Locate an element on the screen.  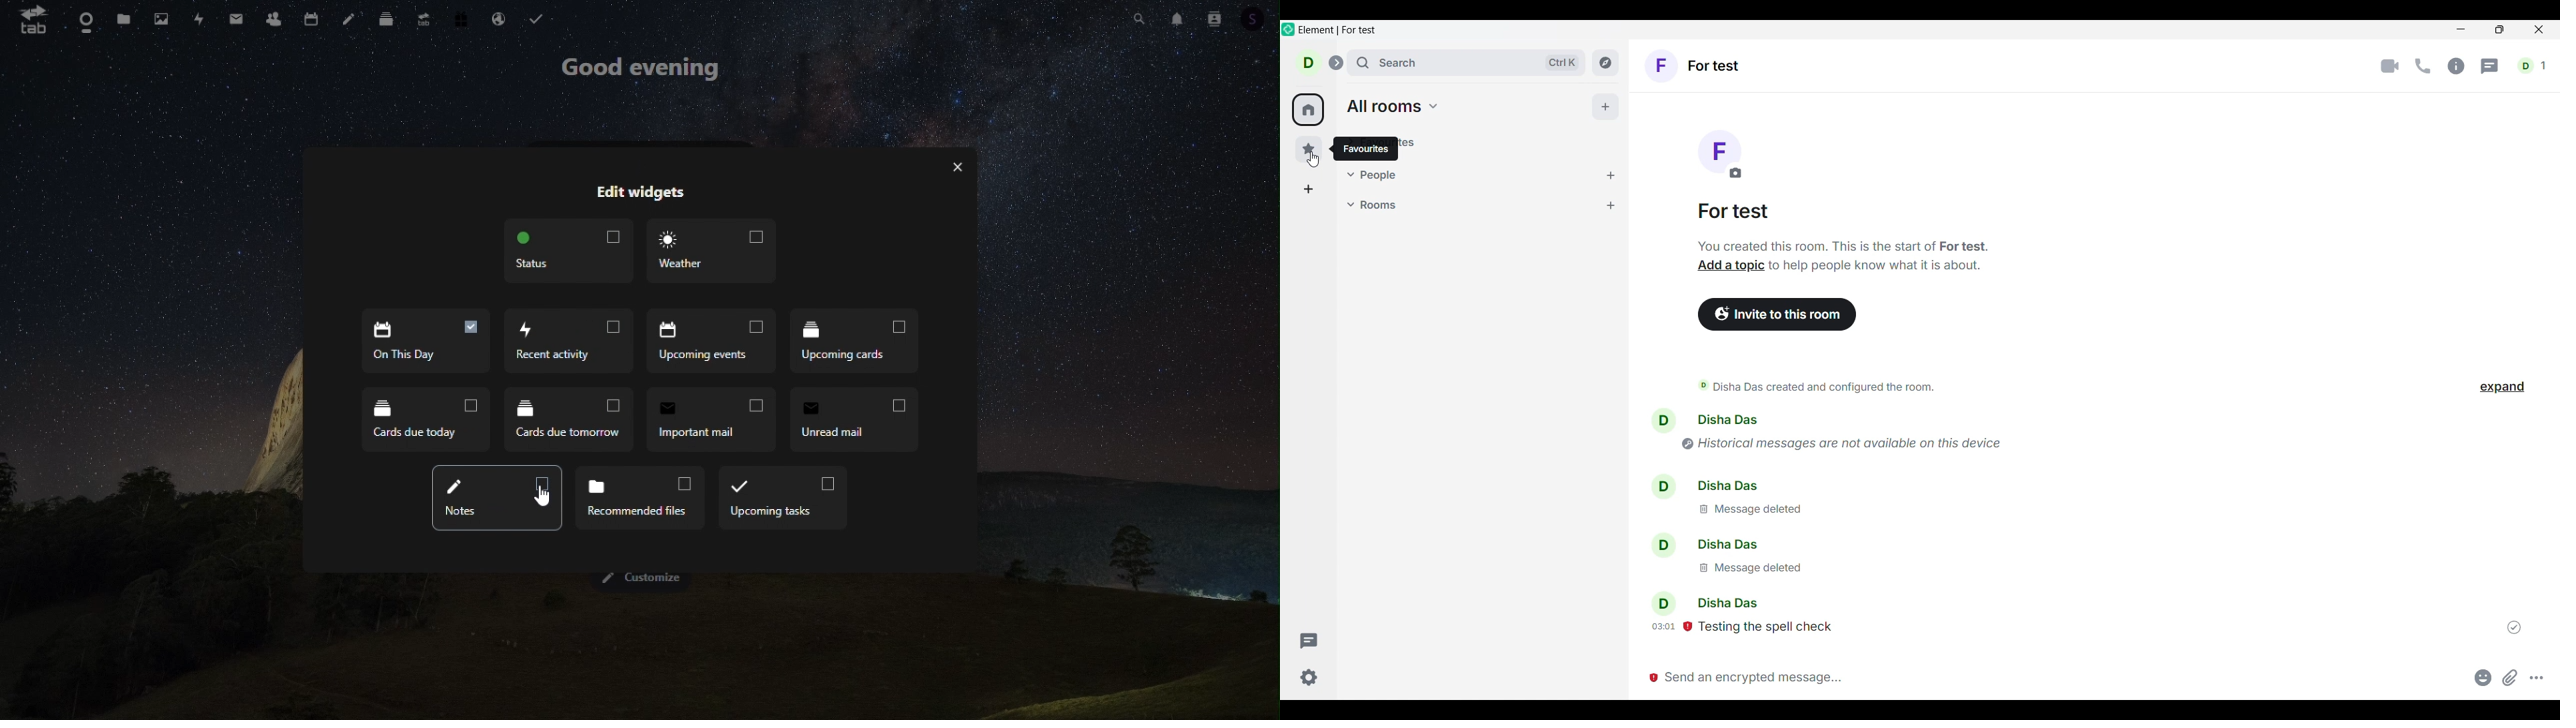
upgrade is located at coordinates (424, 18).